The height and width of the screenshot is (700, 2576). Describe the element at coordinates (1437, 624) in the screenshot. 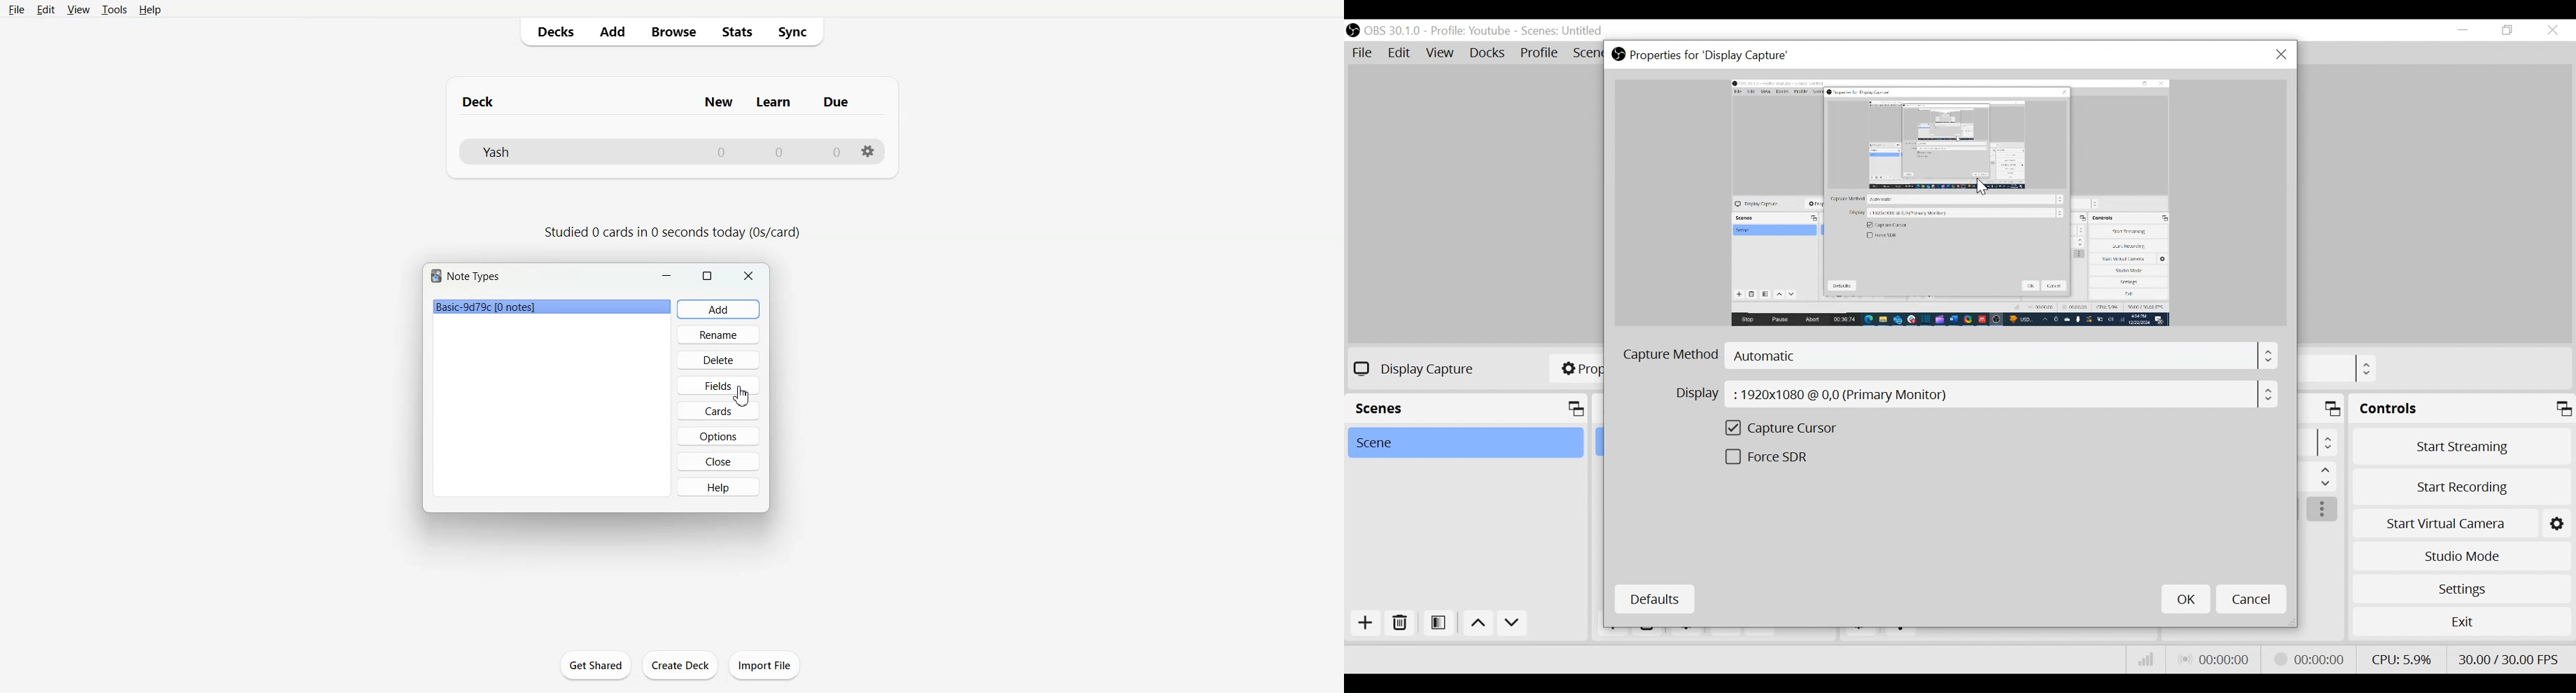

I see `Open Scene Filter` at that location.